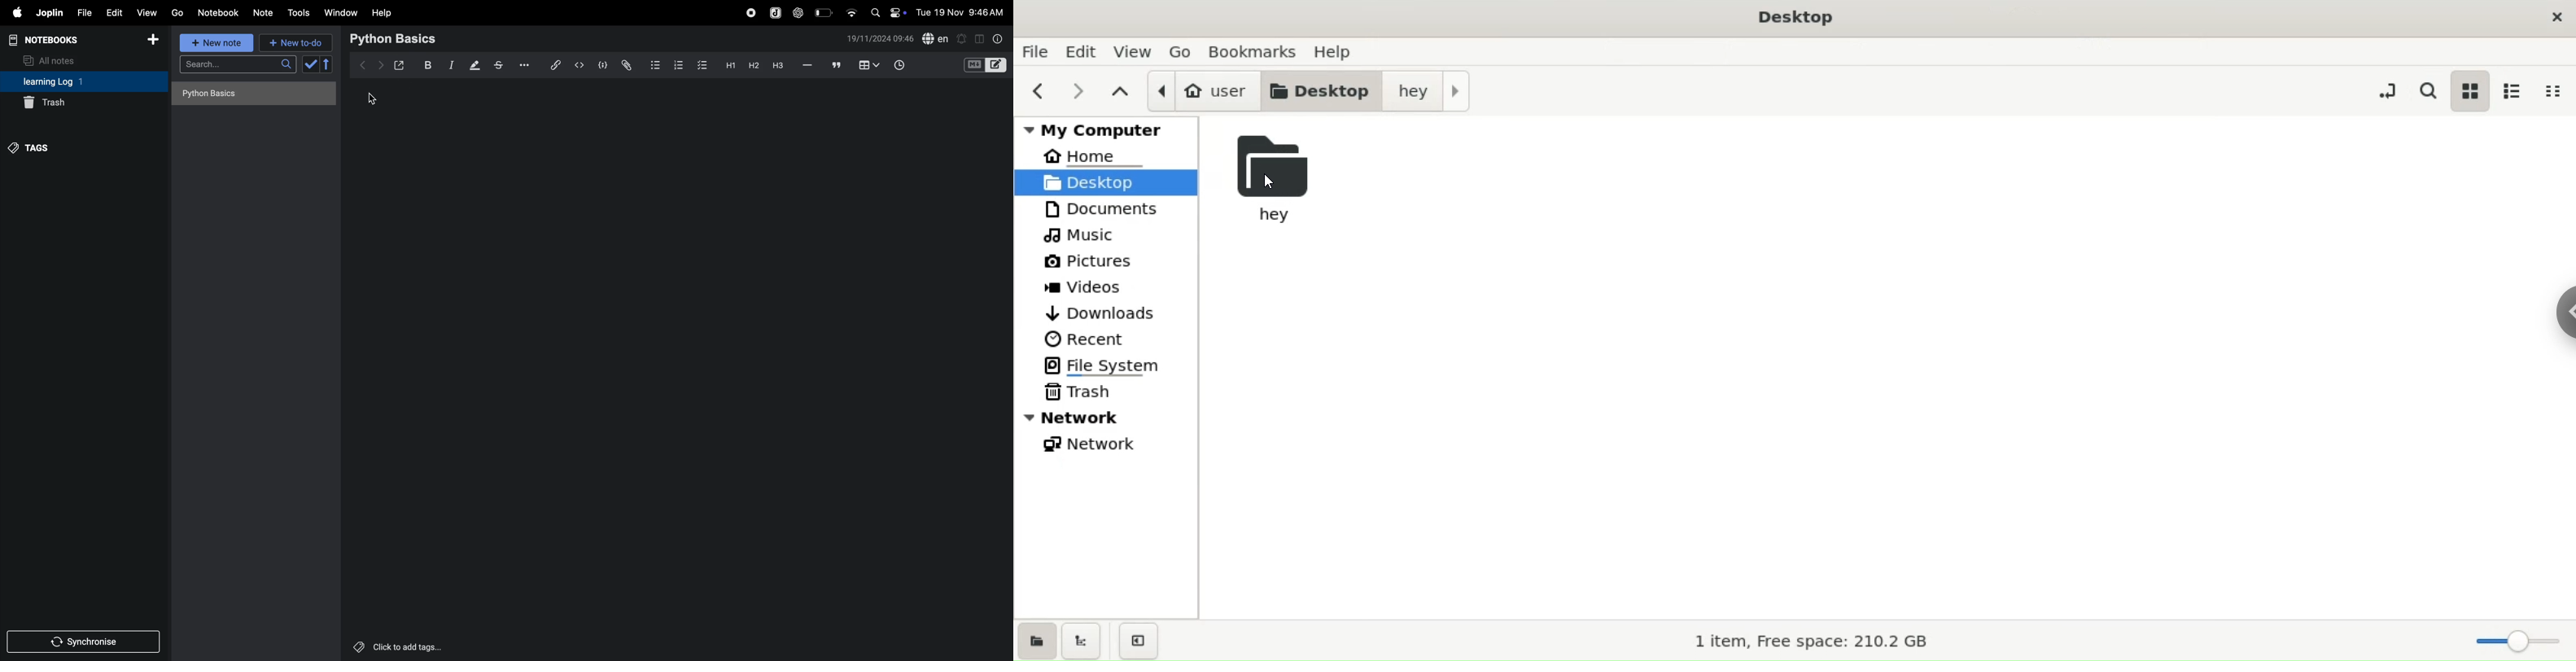 The height and width of the screenshot is (672, 2576). I want to click on apple widgets, so click(886, 11).